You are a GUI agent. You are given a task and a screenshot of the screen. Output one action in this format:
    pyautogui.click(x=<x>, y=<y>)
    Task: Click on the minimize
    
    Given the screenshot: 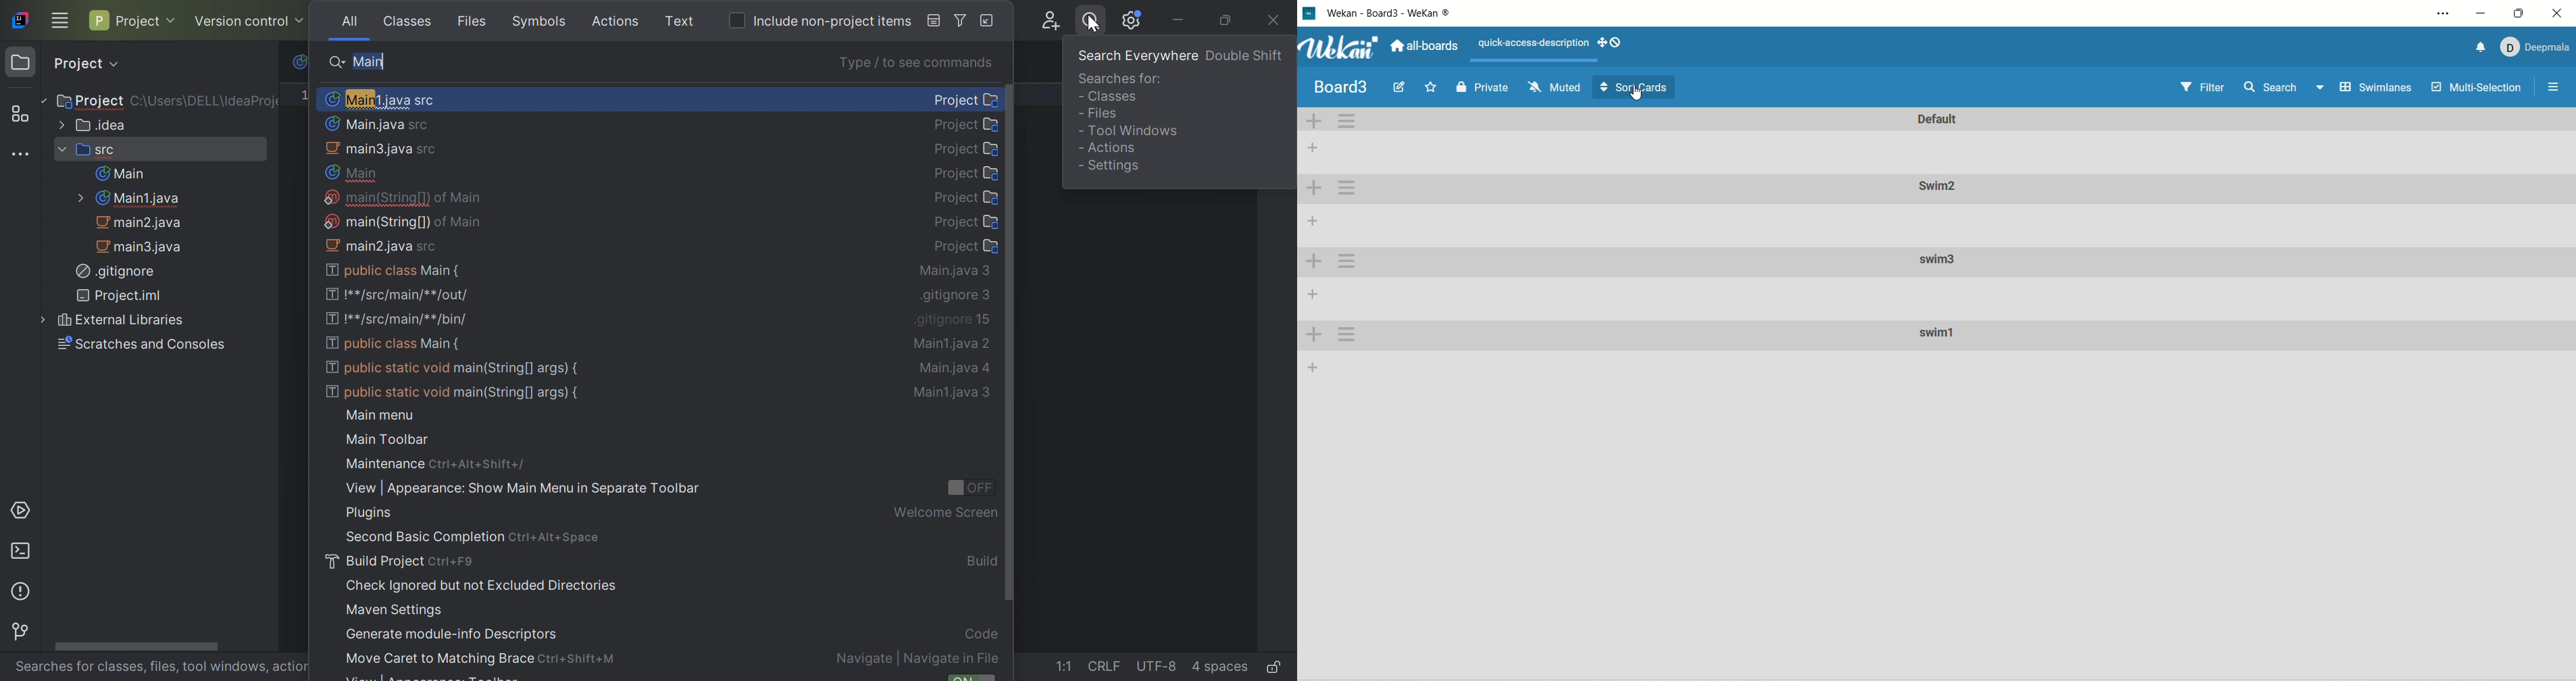 What is the action you would take?
    pyautogui.click(x=2486, y=13)
    